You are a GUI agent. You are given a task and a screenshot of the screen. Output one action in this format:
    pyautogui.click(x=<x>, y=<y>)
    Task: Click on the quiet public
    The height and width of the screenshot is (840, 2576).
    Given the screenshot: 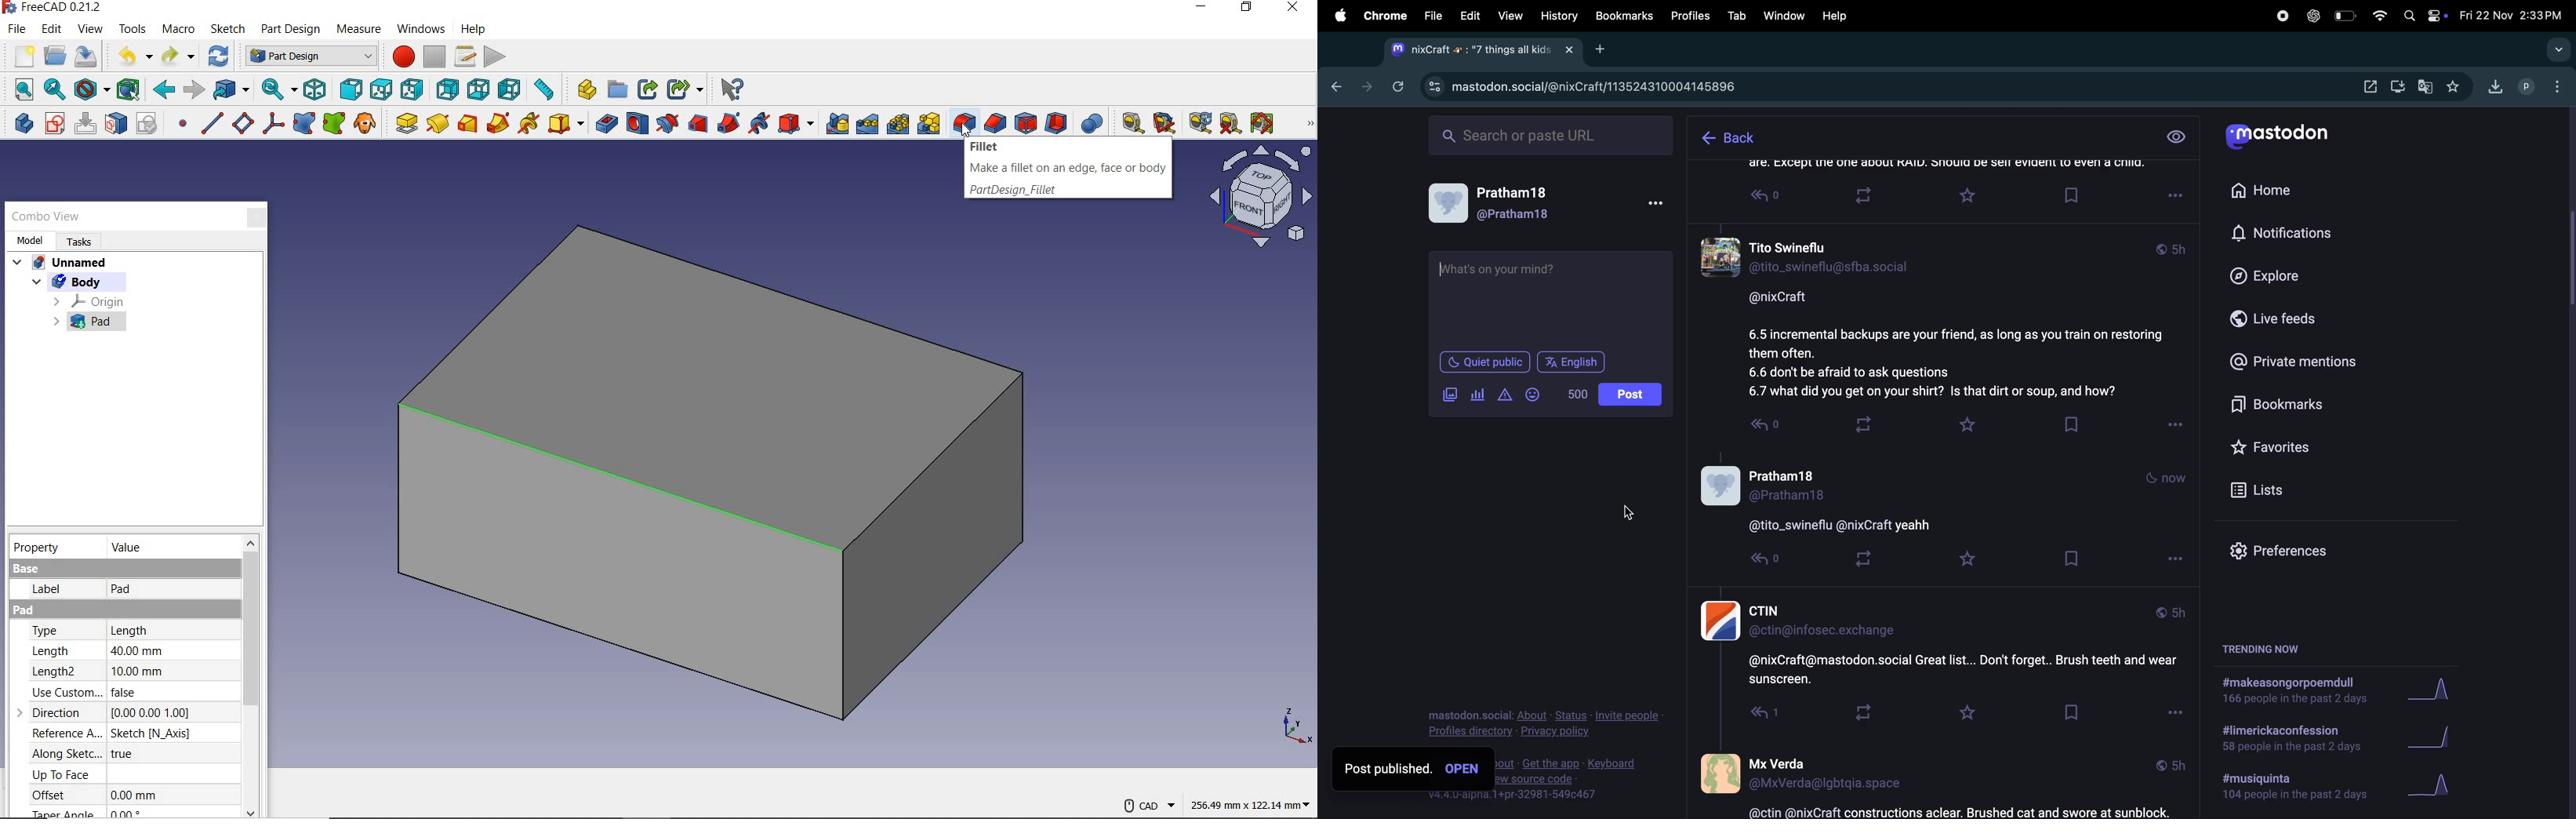 What is the action you would take?
    pyautogui.click(x=1484, y=362)
    